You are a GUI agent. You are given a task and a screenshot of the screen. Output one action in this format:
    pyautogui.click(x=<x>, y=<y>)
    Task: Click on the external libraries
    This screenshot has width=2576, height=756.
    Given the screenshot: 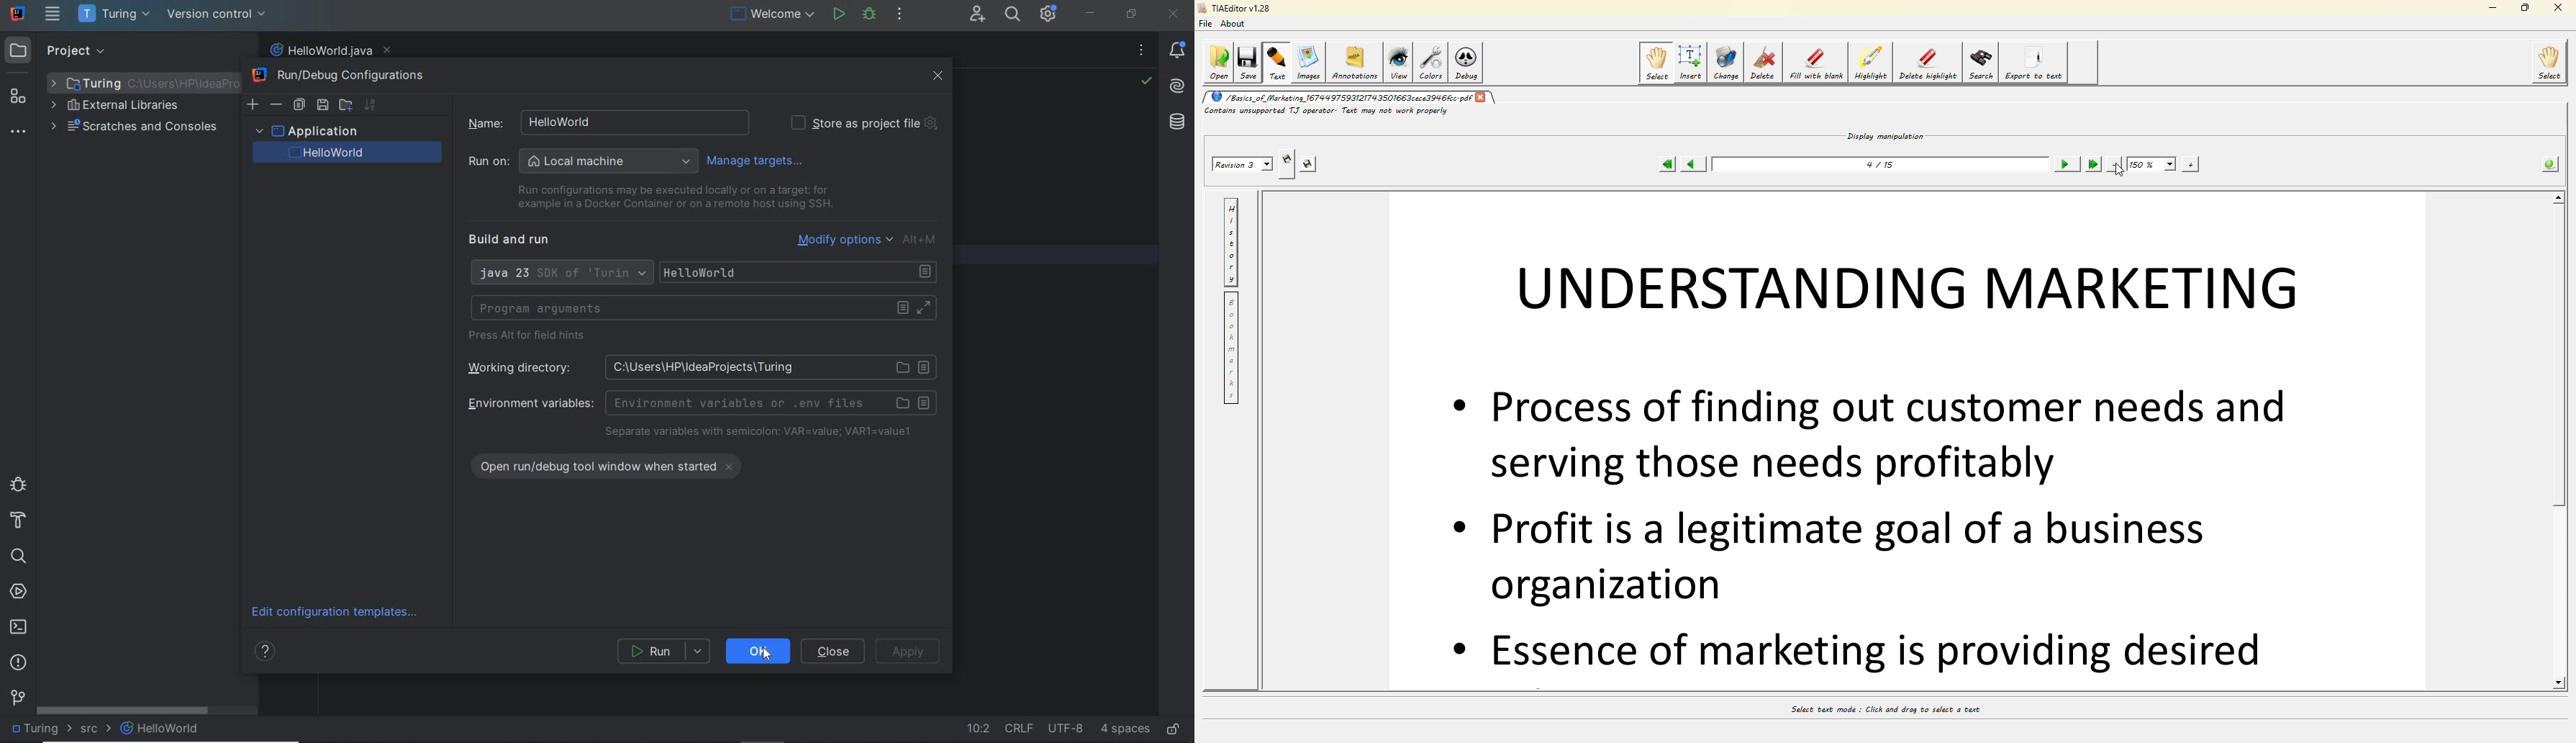 What is the action you would take?
    pyautogui.click(x=115, y=107)
    